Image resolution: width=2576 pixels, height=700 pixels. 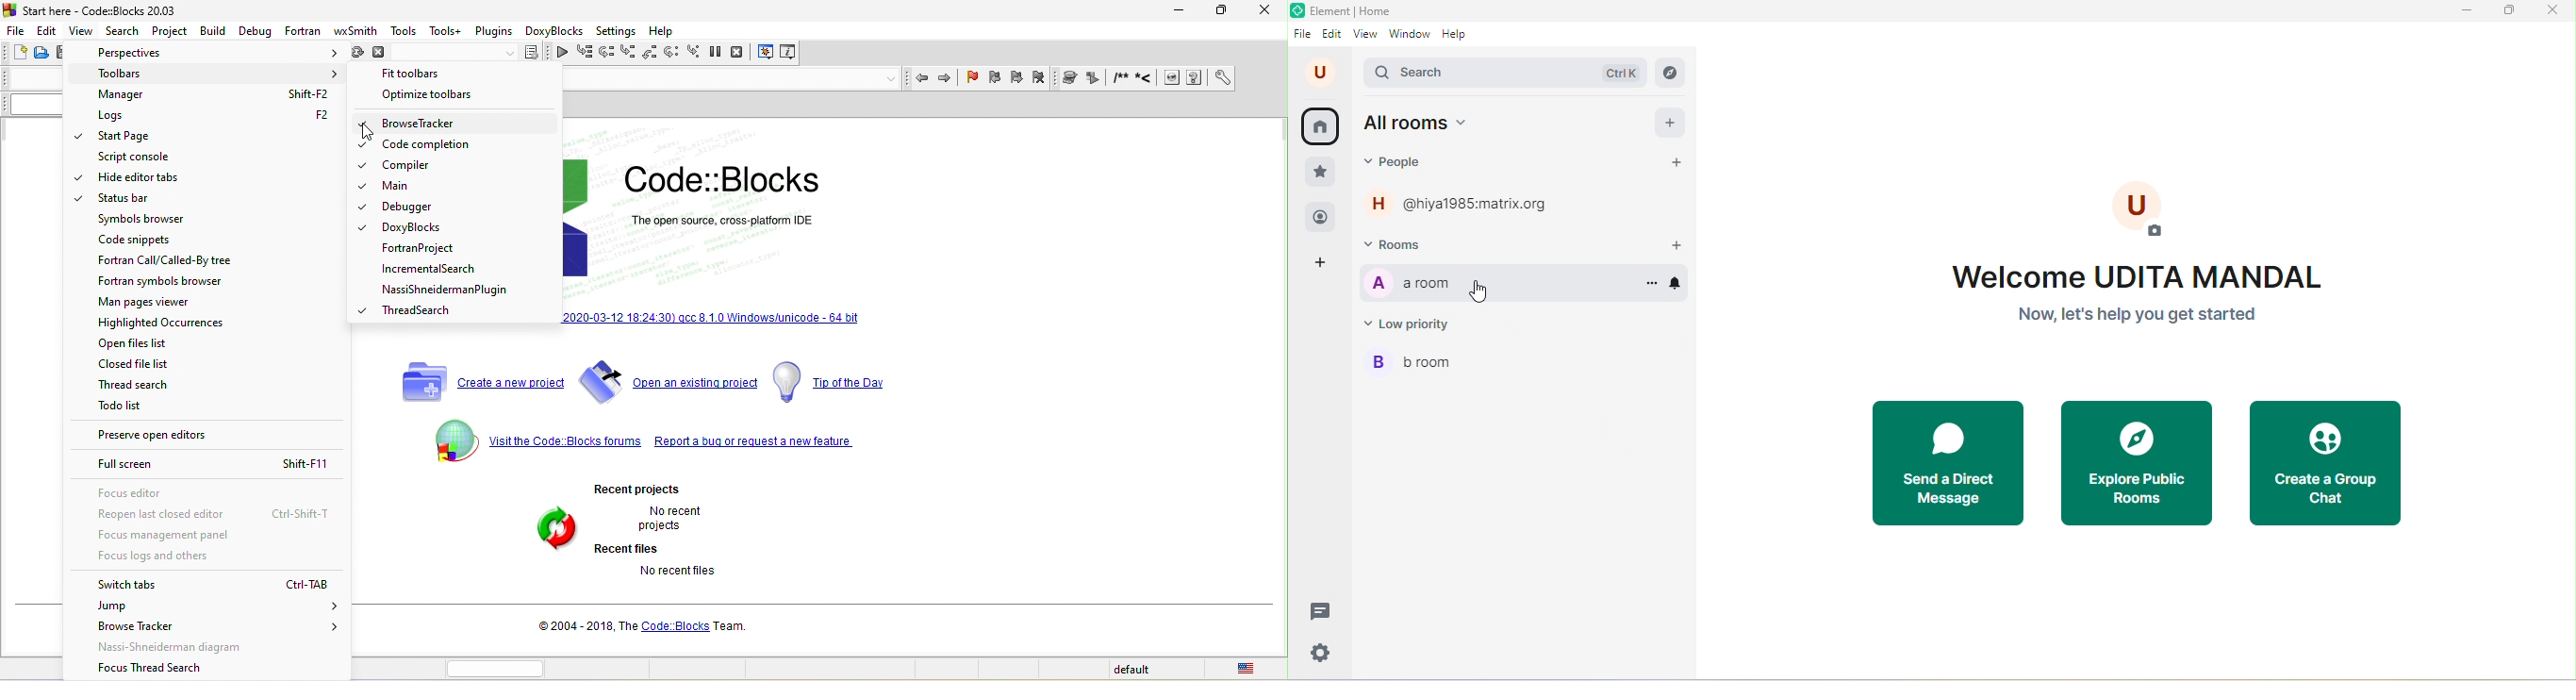 What do you see at coordinates (418, 125) in the screenshot?
I see `browse tracker` at bounding box center [418, 125].